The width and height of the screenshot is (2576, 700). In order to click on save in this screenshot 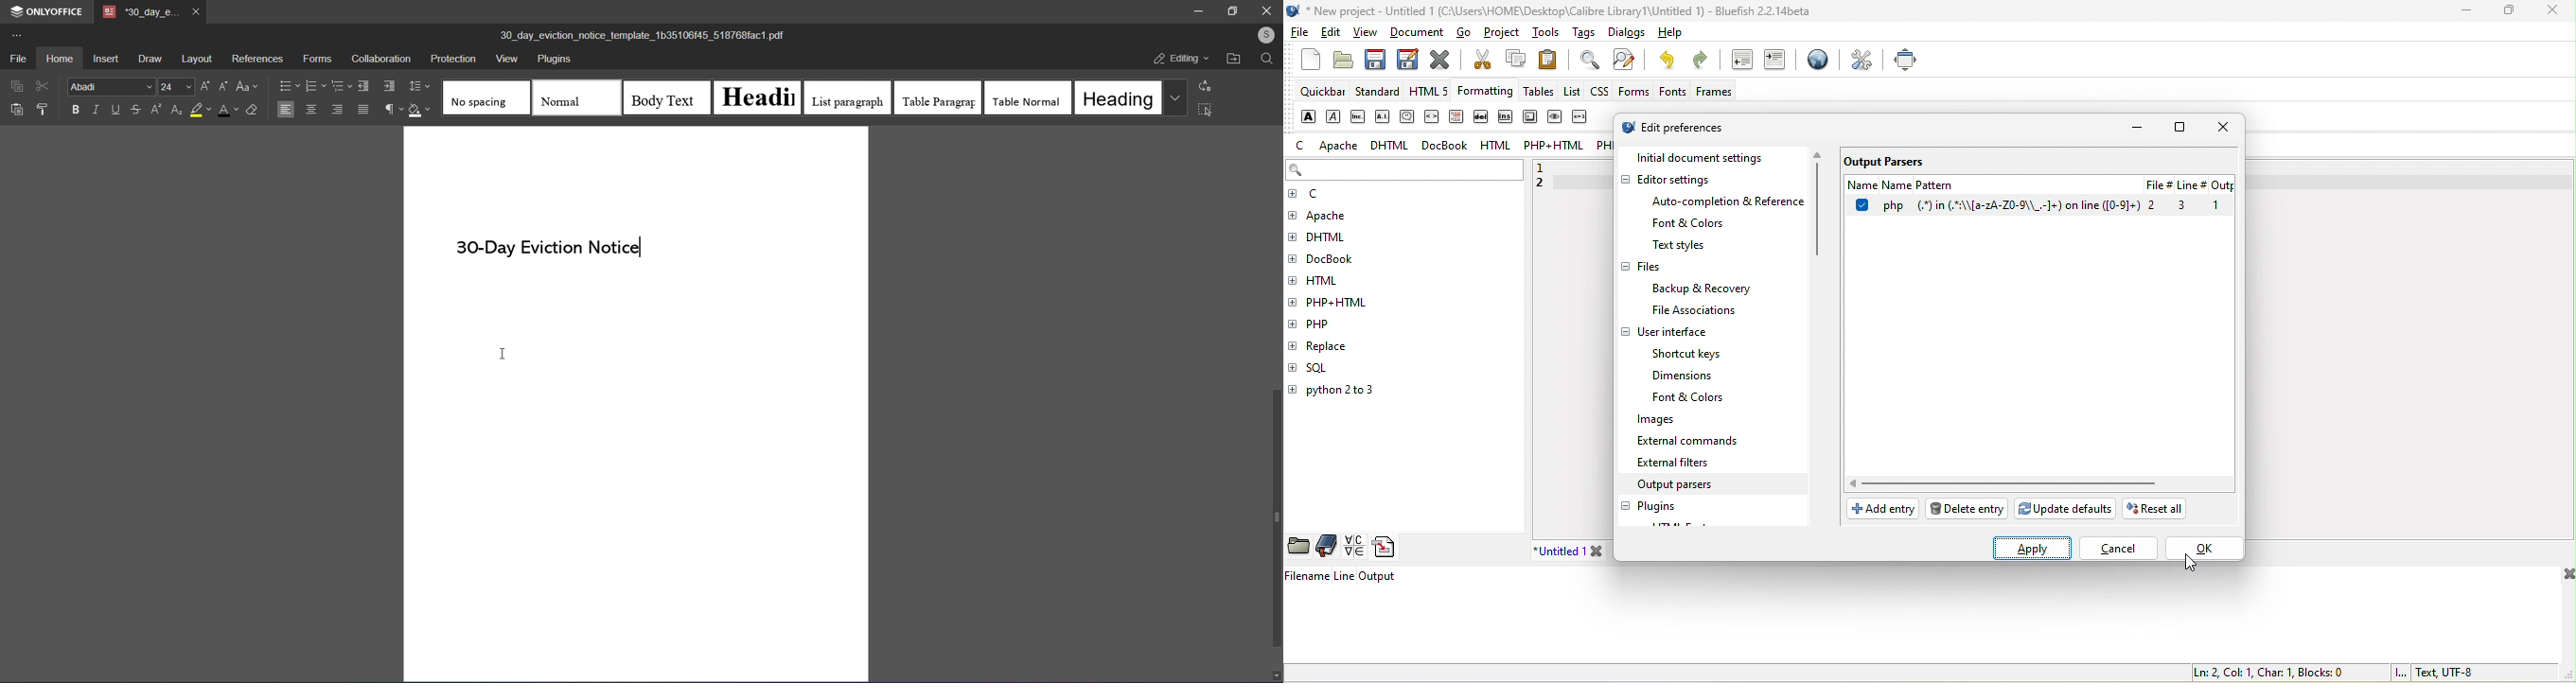, I will do `click(1372, 60)`.